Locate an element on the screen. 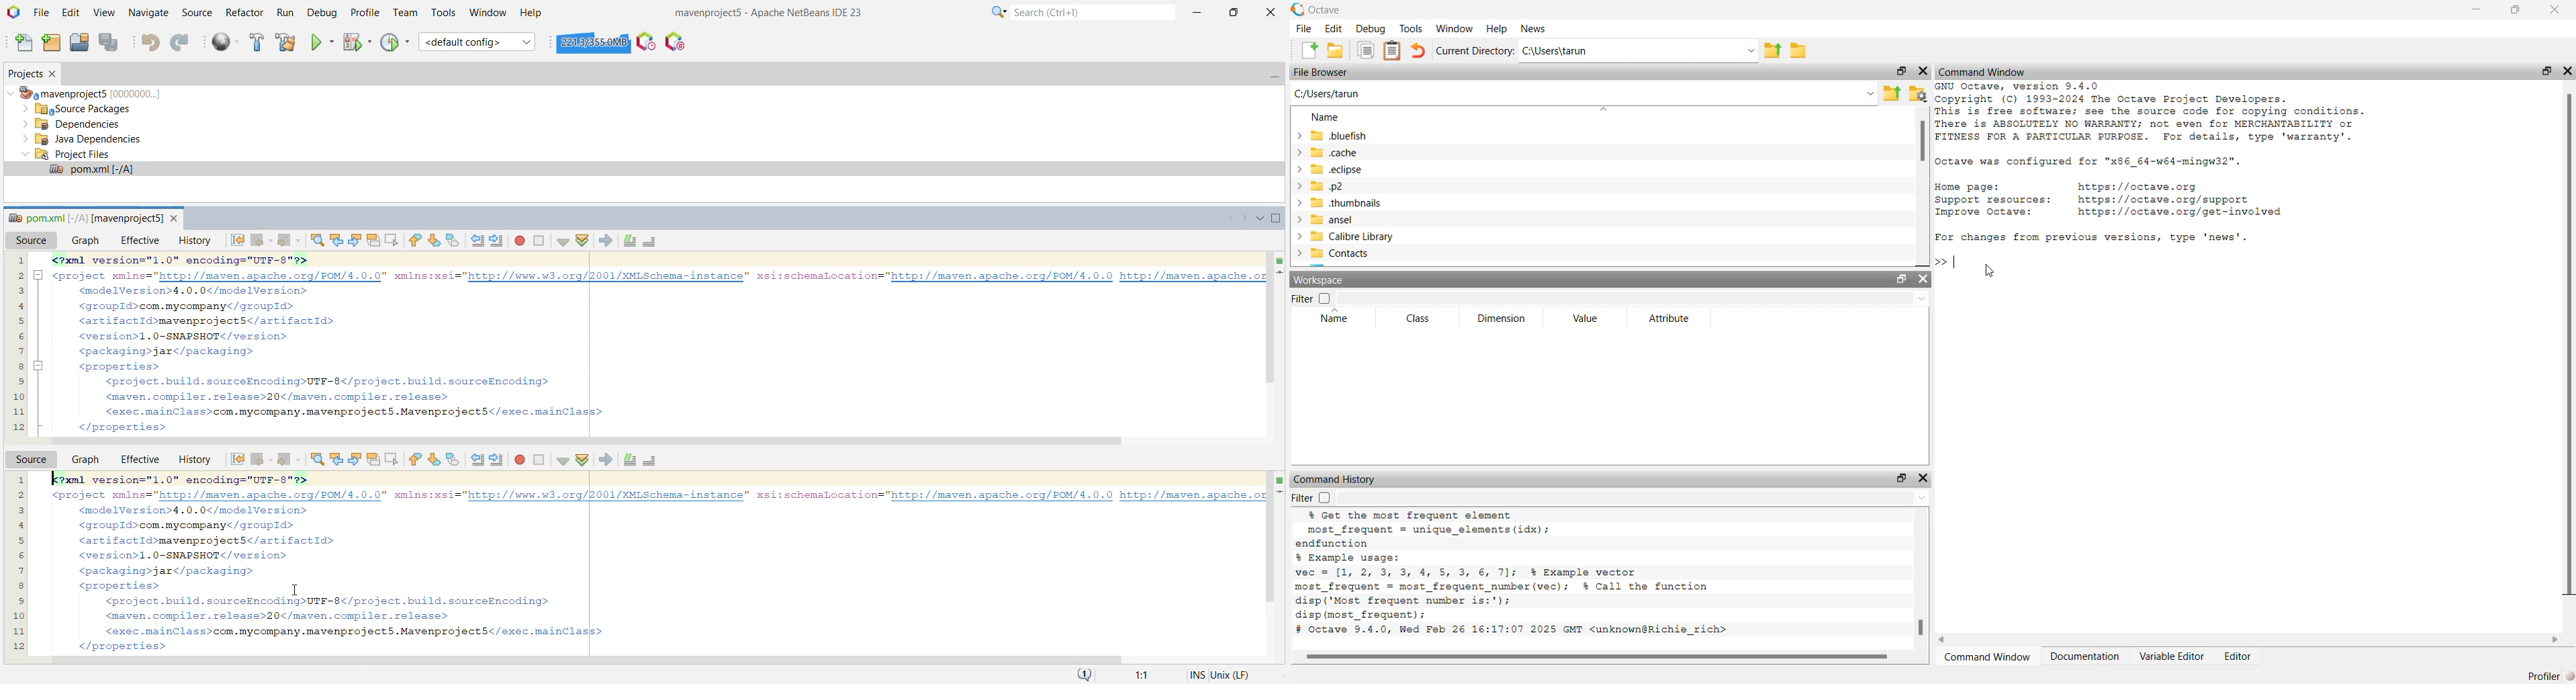  Graph is located at coordinates (85, 460).